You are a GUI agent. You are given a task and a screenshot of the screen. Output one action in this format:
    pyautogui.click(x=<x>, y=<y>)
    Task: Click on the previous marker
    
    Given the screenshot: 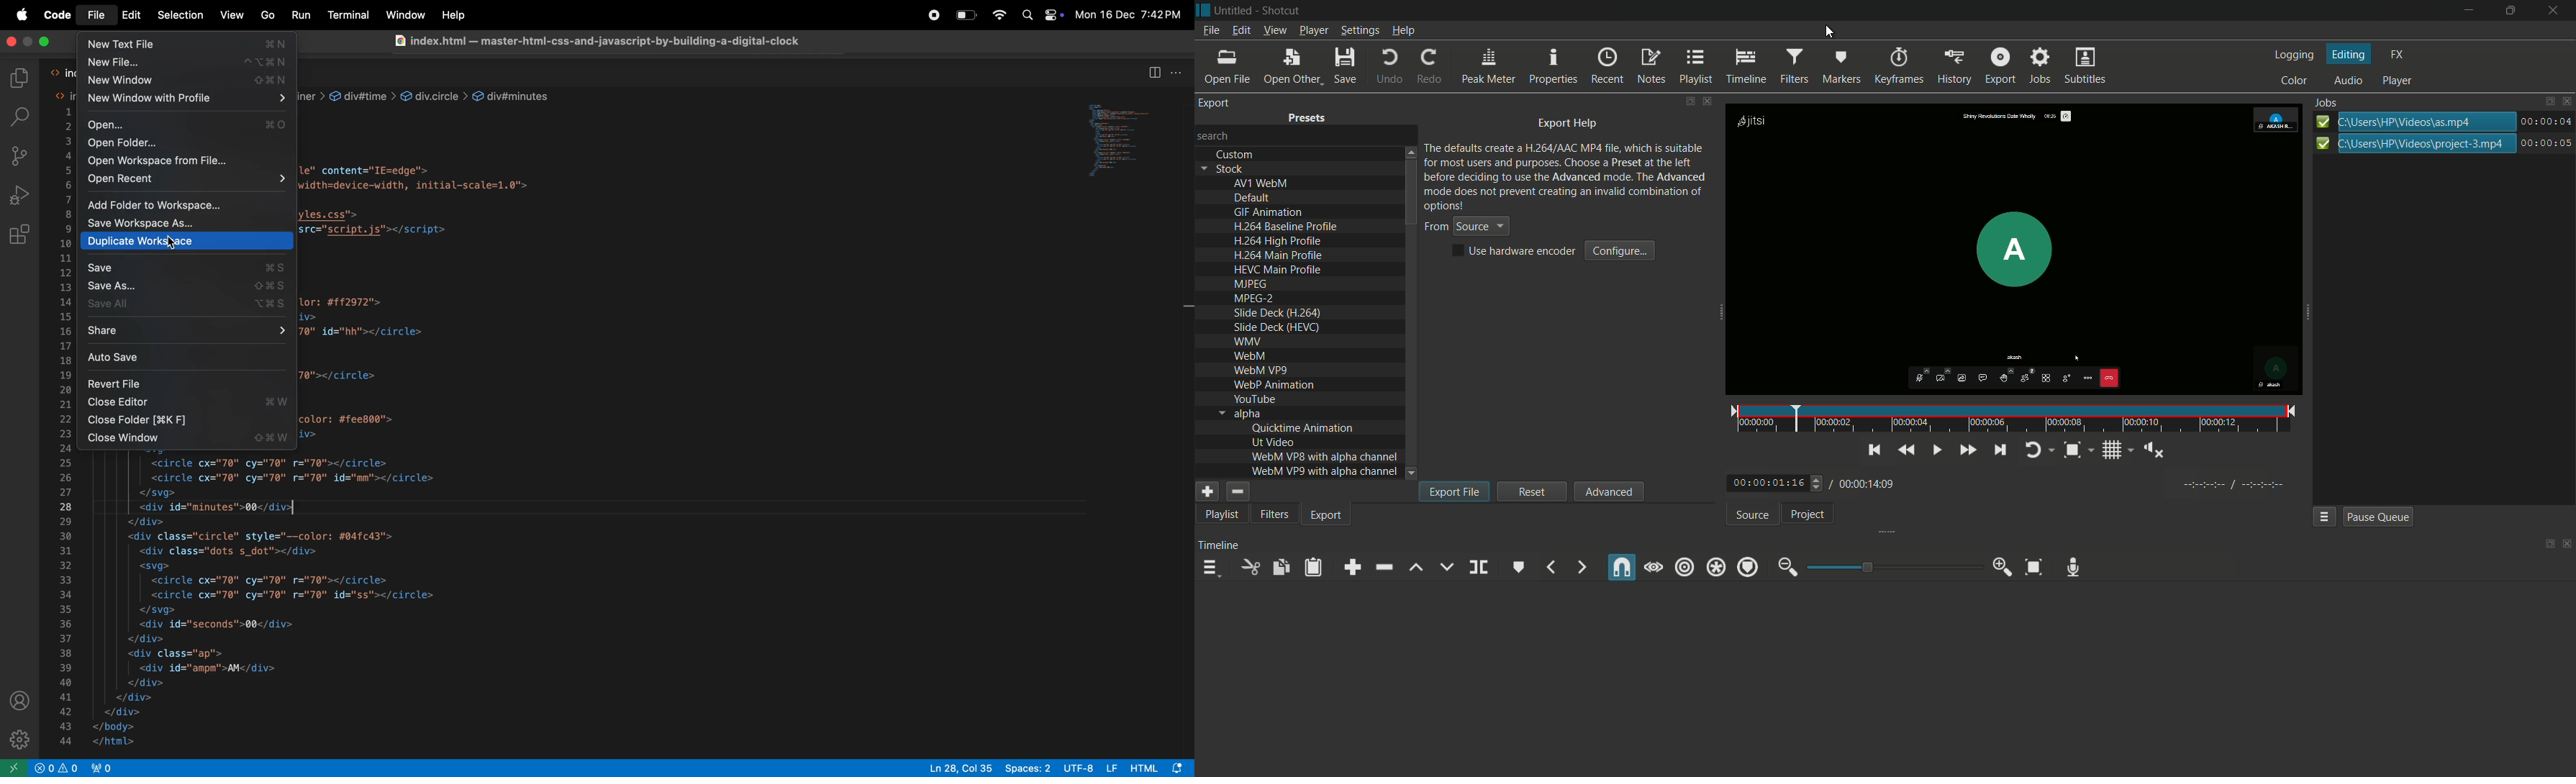 What is the action you would take?
    pyautogui.click(x=1550, y=567)
    